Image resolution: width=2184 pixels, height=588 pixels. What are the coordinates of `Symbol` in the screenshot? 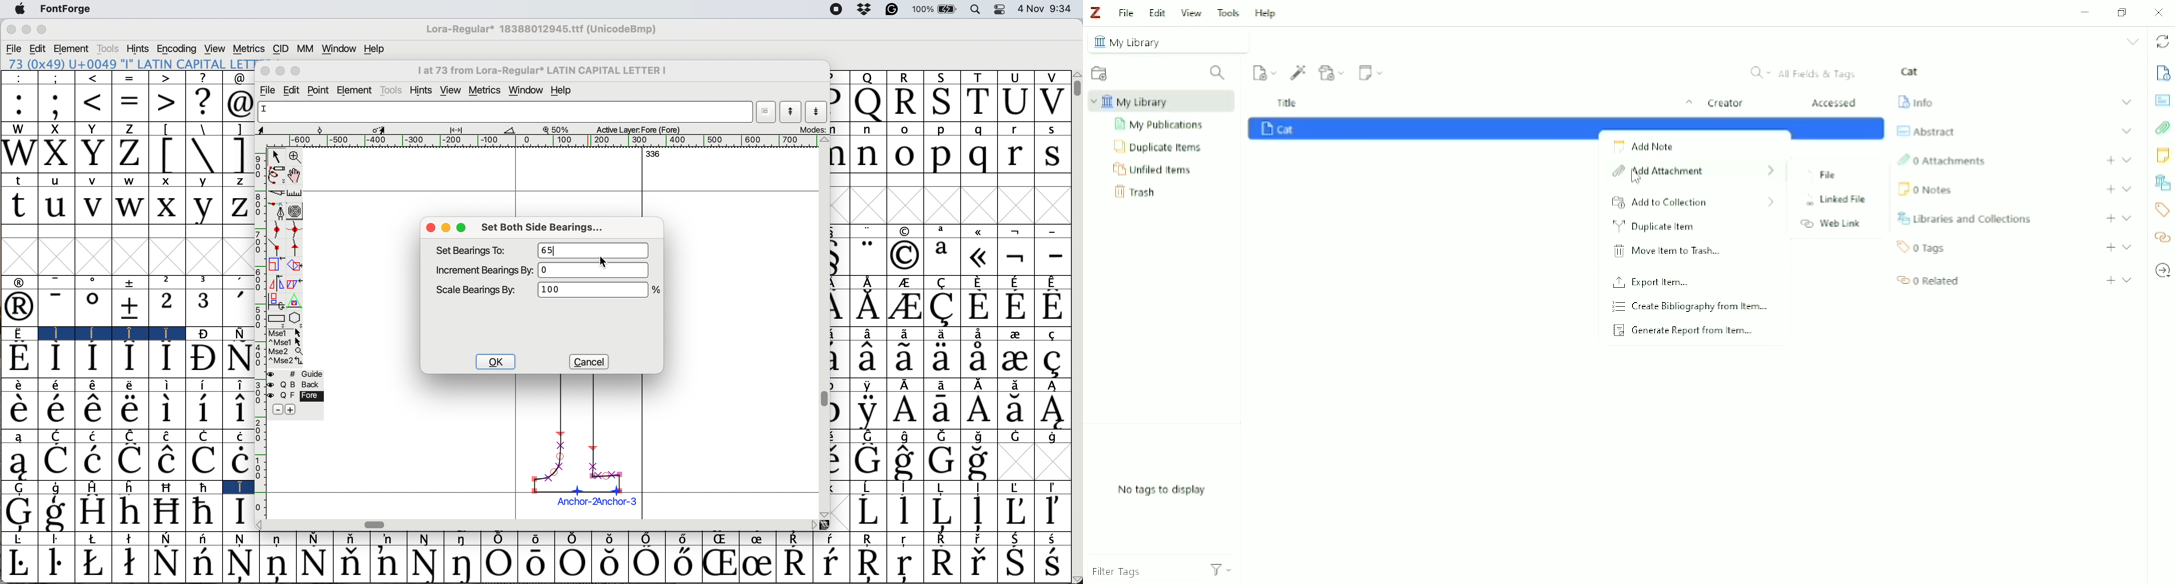 It's located at (1017, 409).